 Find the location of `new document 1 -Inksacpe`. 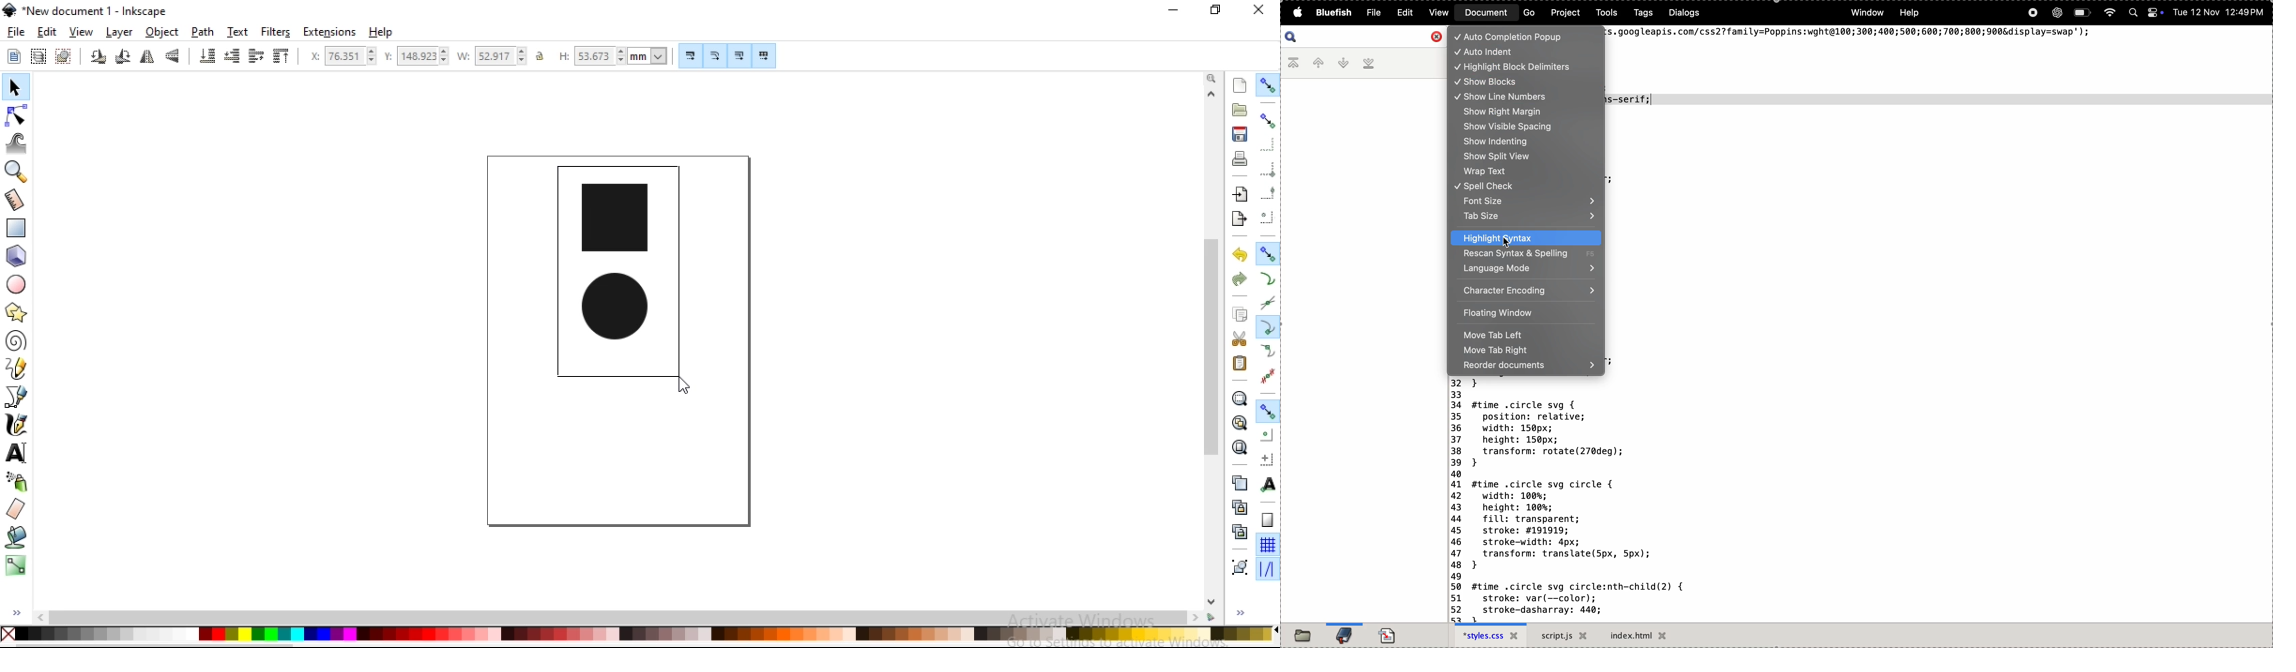

new document 1 -Inksacpe is located at coordinates (92, 11).